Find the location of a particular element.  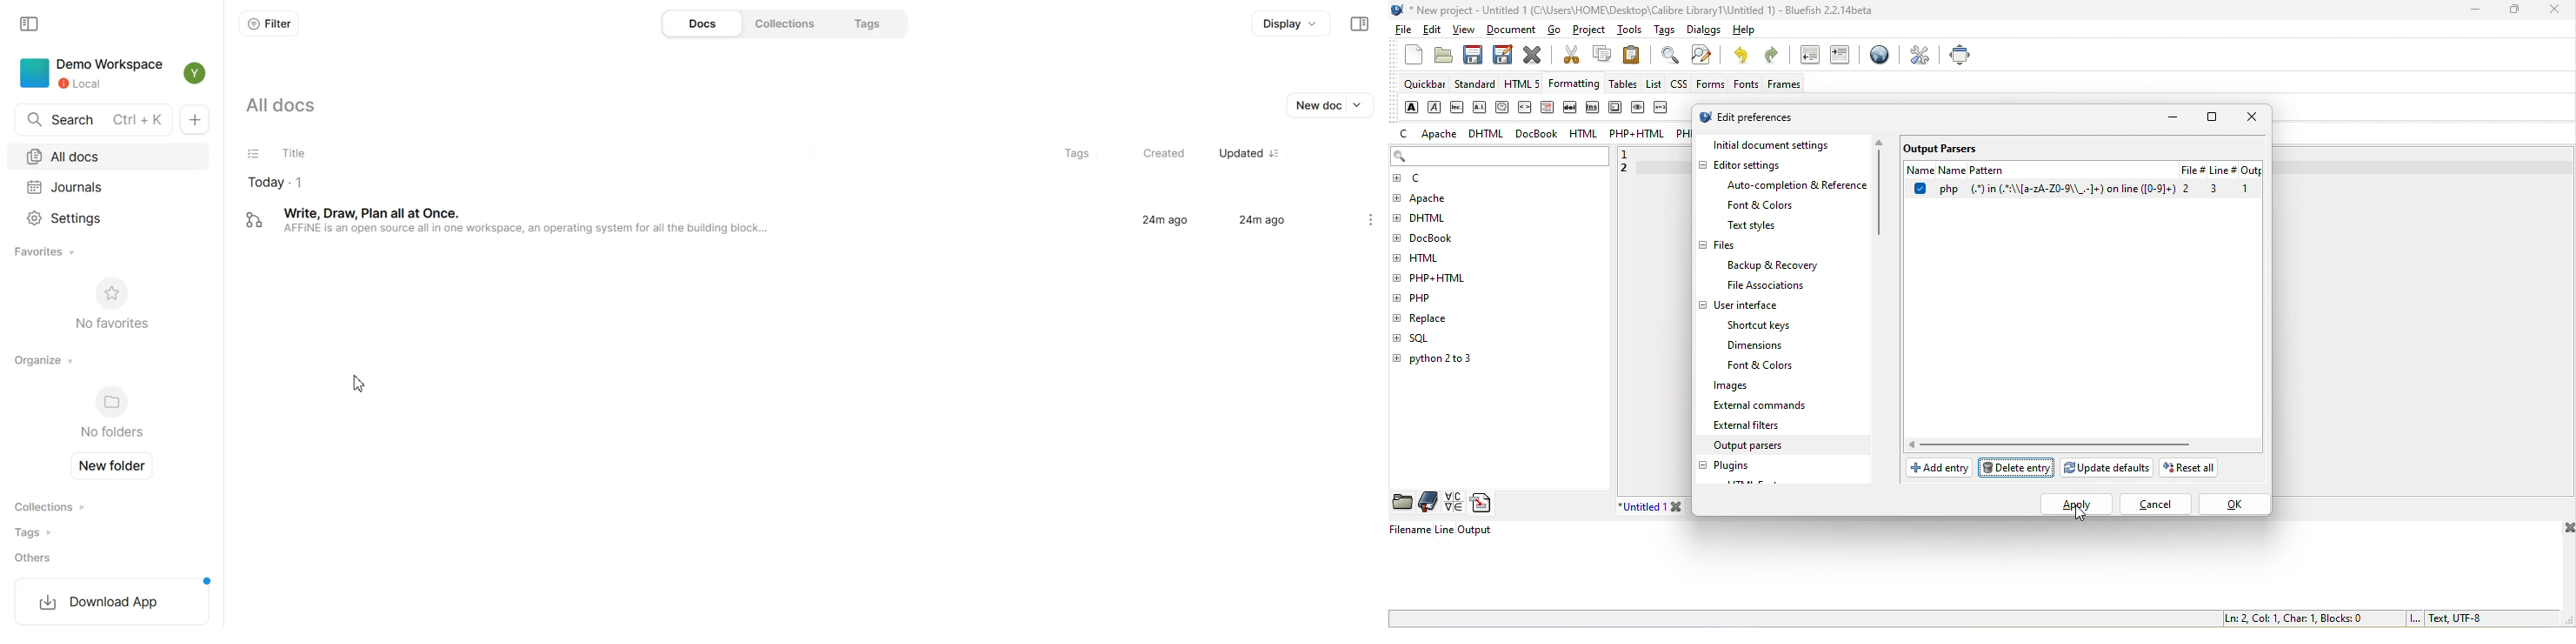

file browser is located at coordinates (1403, 503).